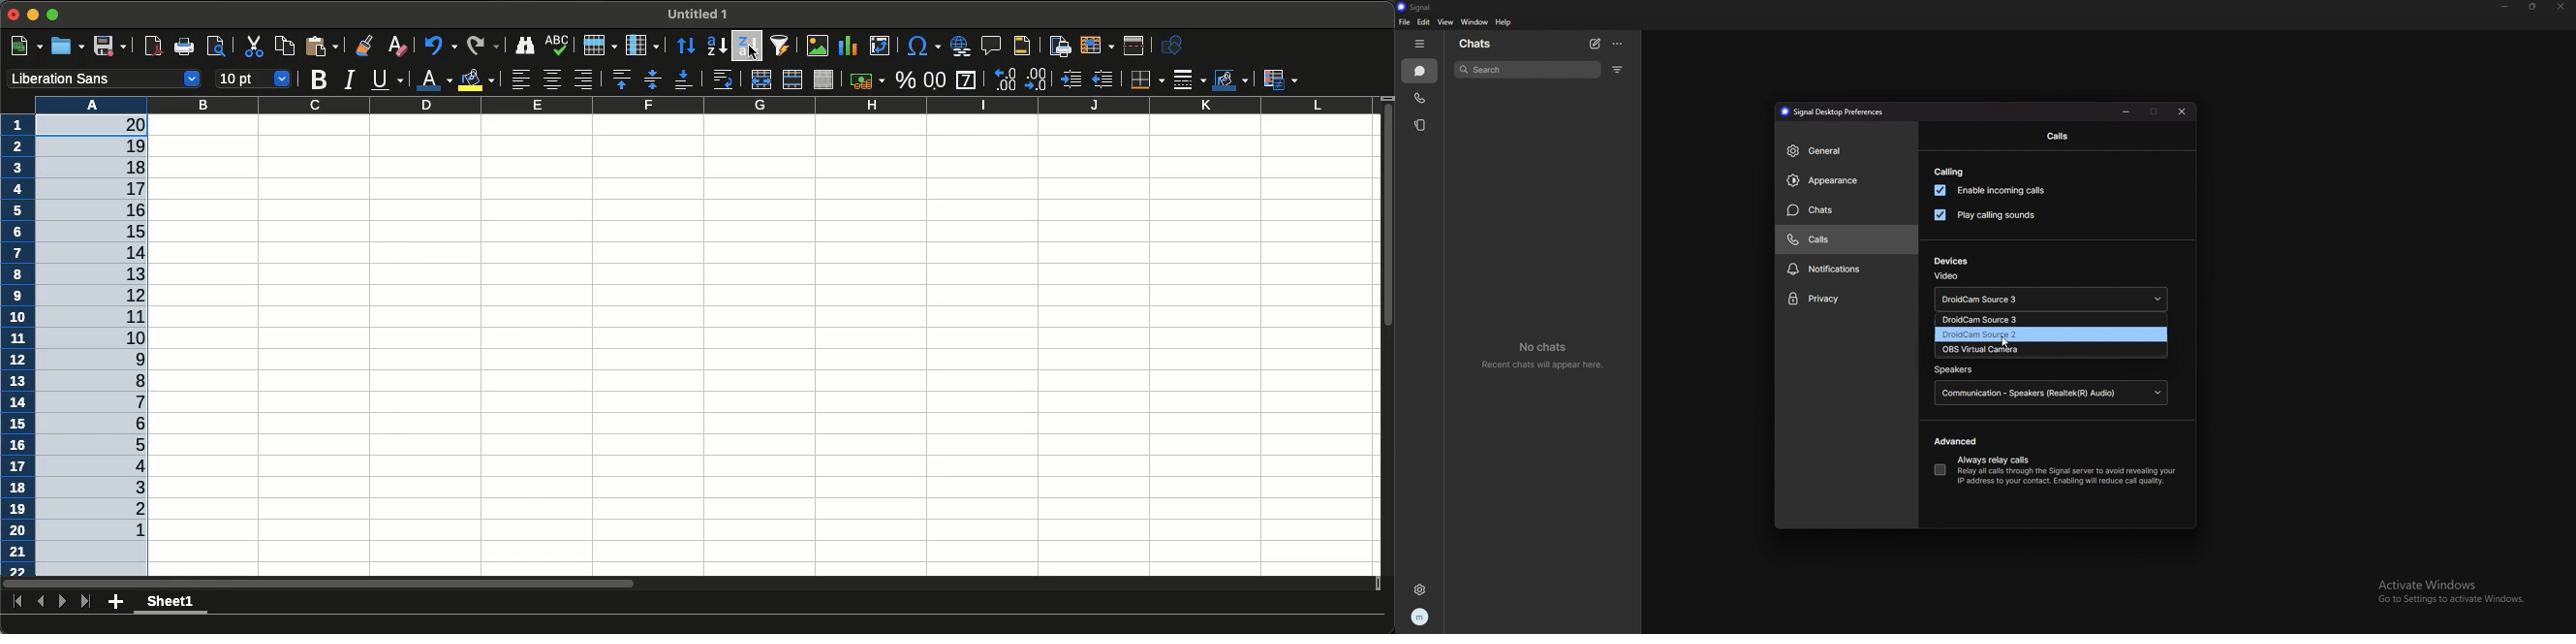  Describe the element at coordinates (2052, 300) in the screenshot. I see `video source` at that location.